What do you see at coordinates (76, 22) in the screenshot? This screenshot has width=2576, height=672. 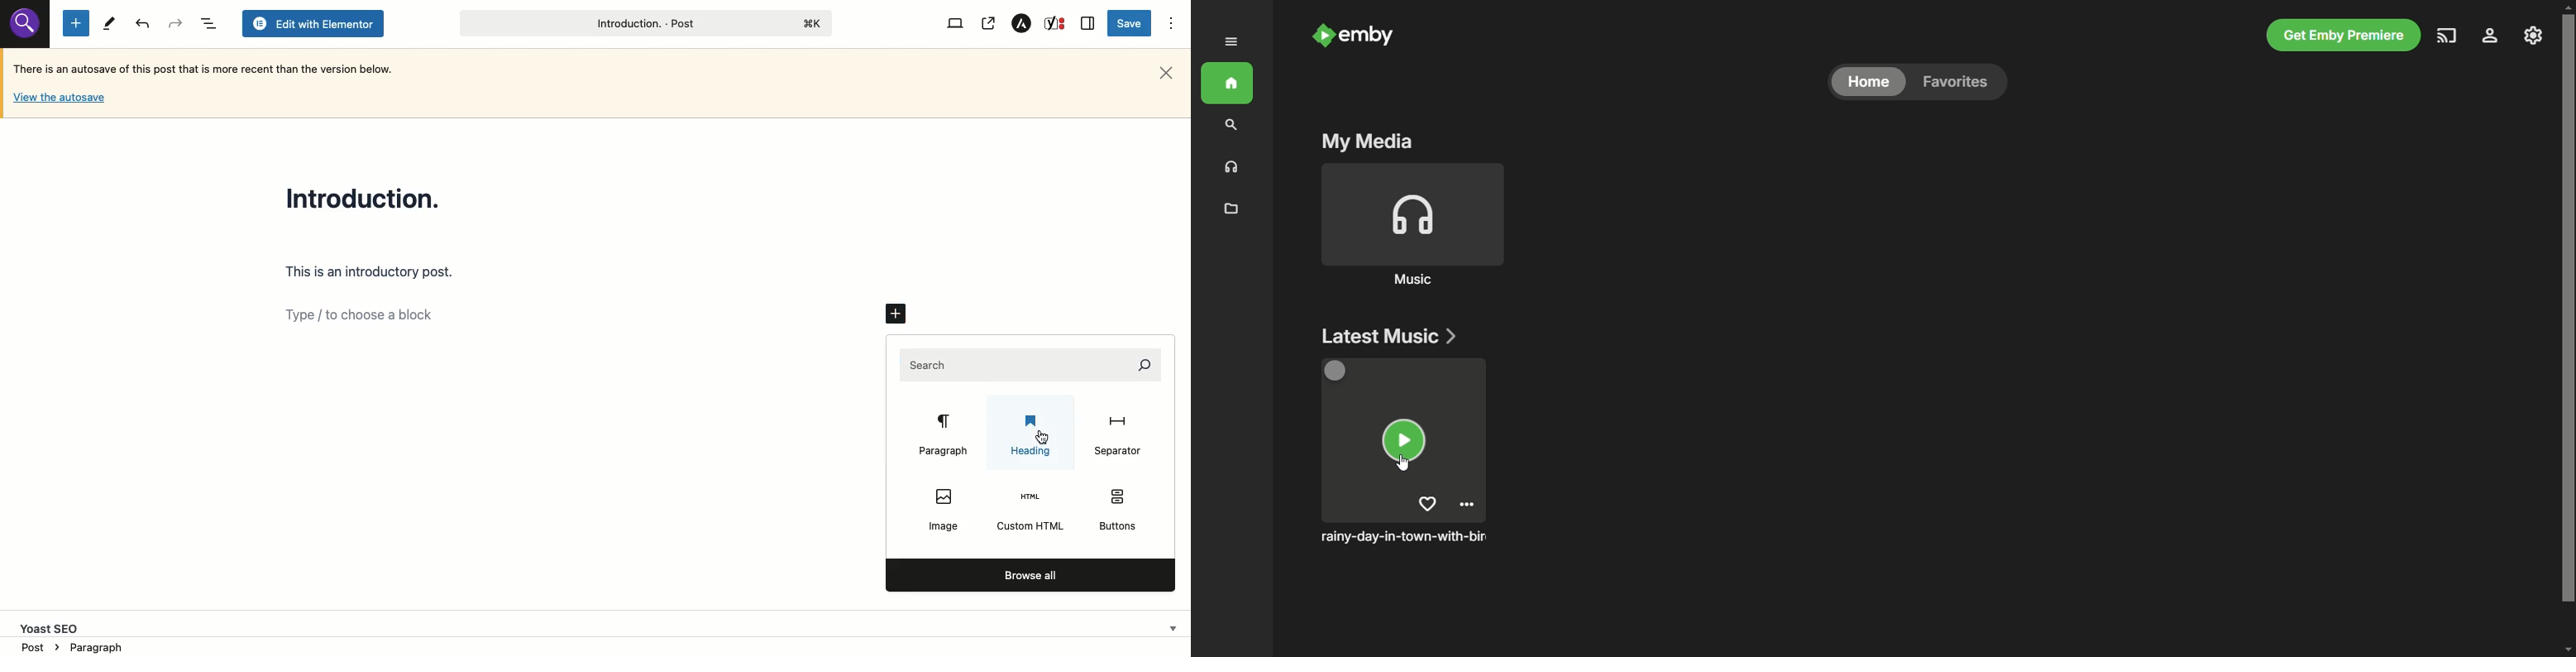 I see `Add new block` at bounding box center [76, 22].